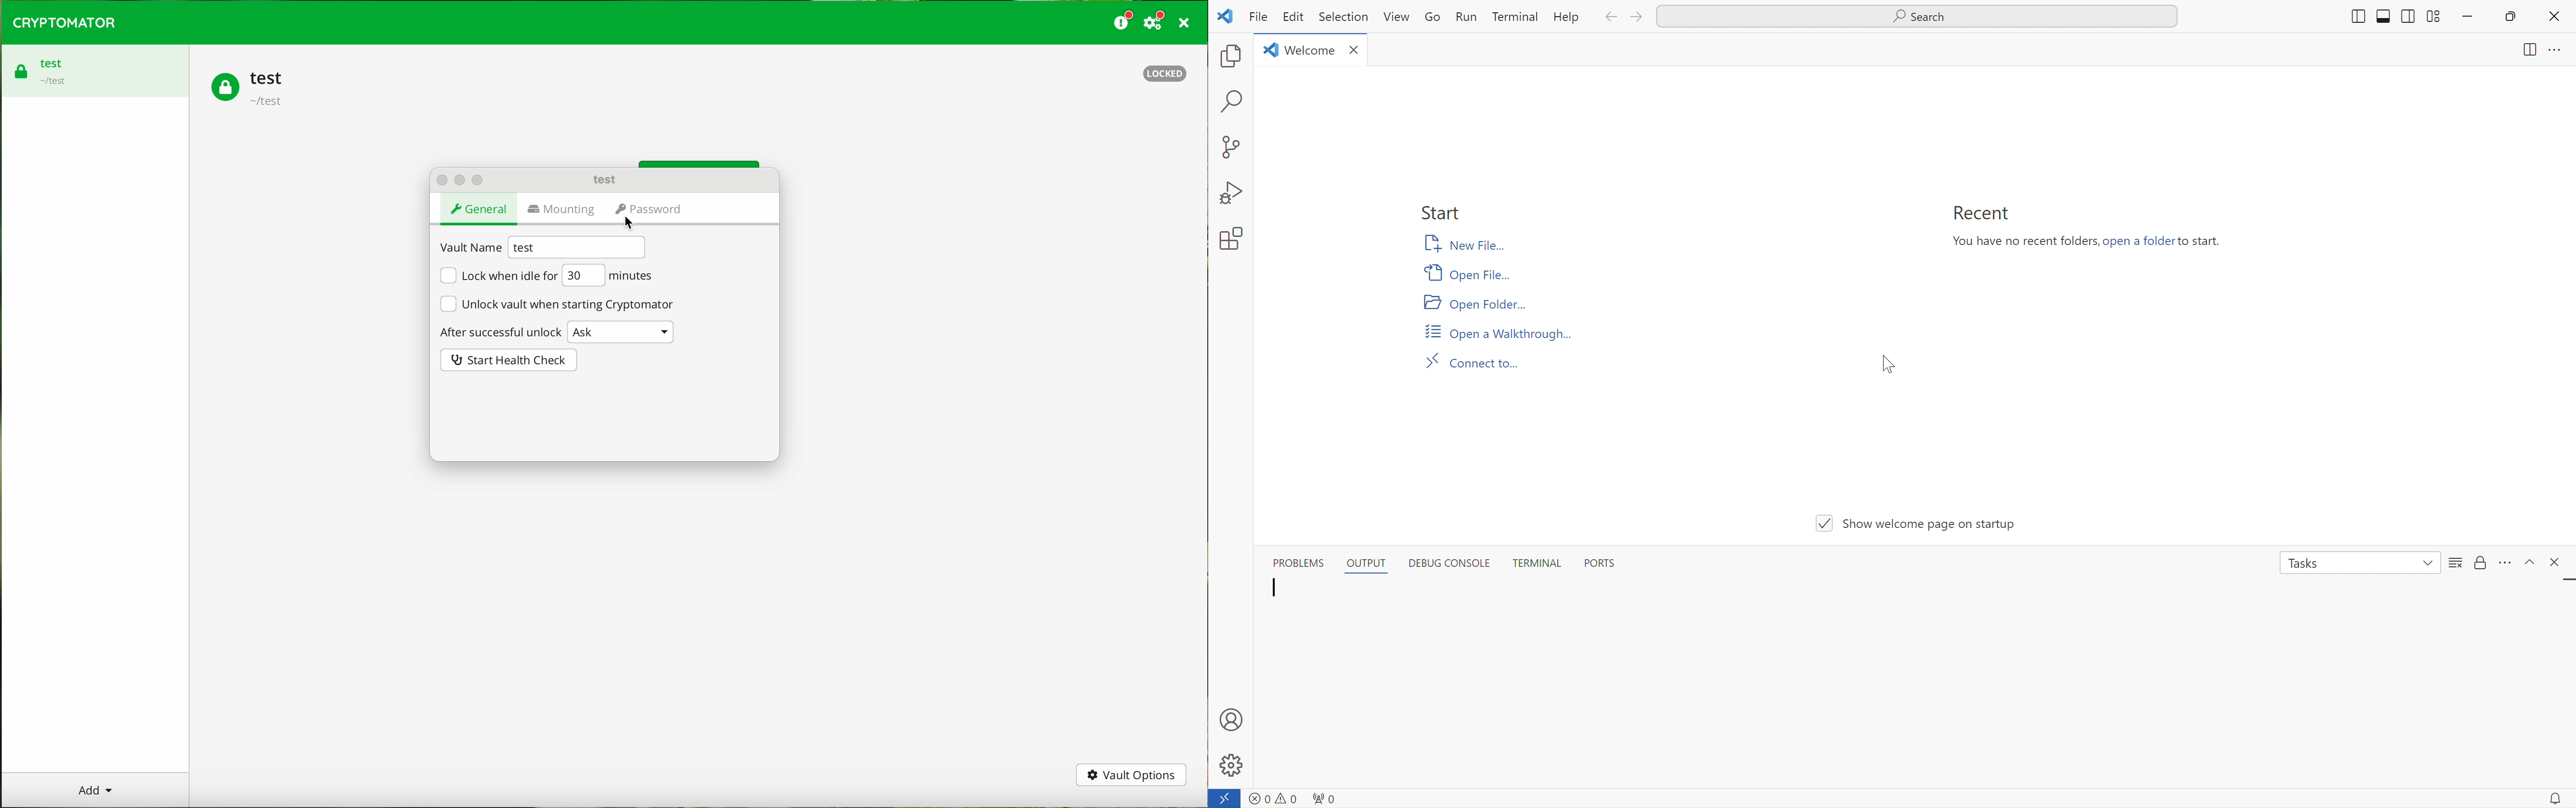 This screenshot has width=2576, height=812. I want to click on bug, so click(1231, 190).